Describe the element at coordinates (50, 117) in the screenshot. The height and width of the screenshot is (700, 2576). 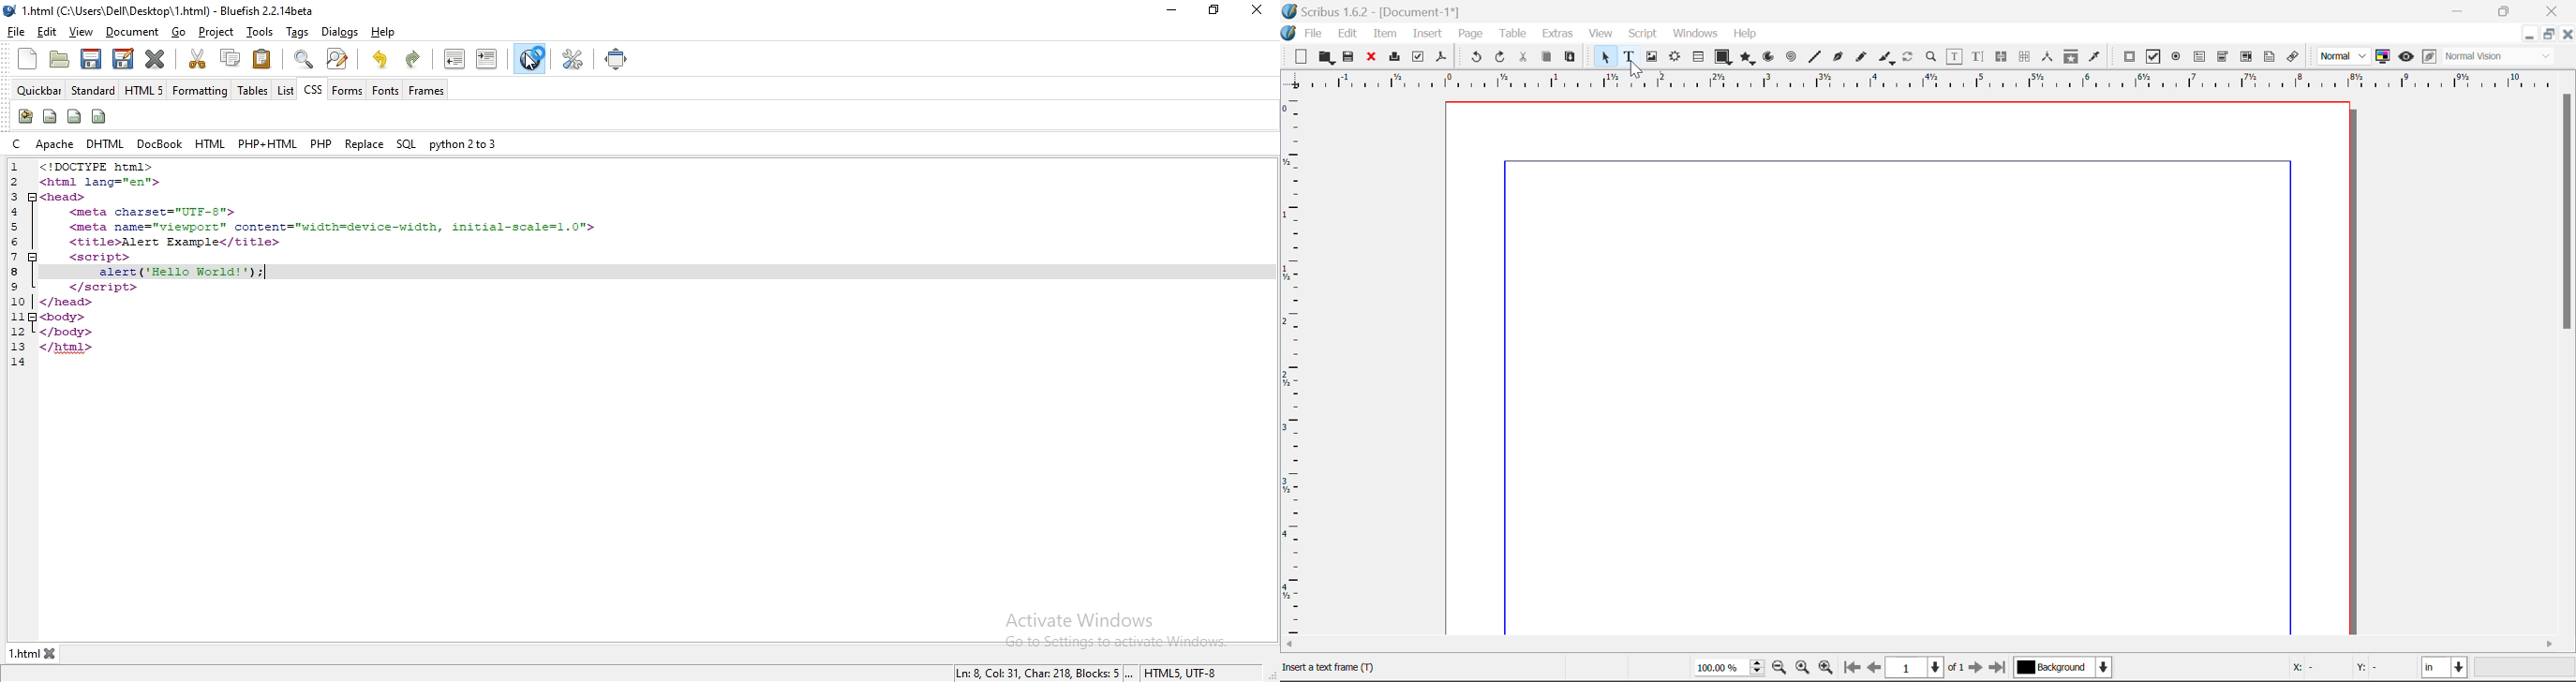
I see `icon` at that location.